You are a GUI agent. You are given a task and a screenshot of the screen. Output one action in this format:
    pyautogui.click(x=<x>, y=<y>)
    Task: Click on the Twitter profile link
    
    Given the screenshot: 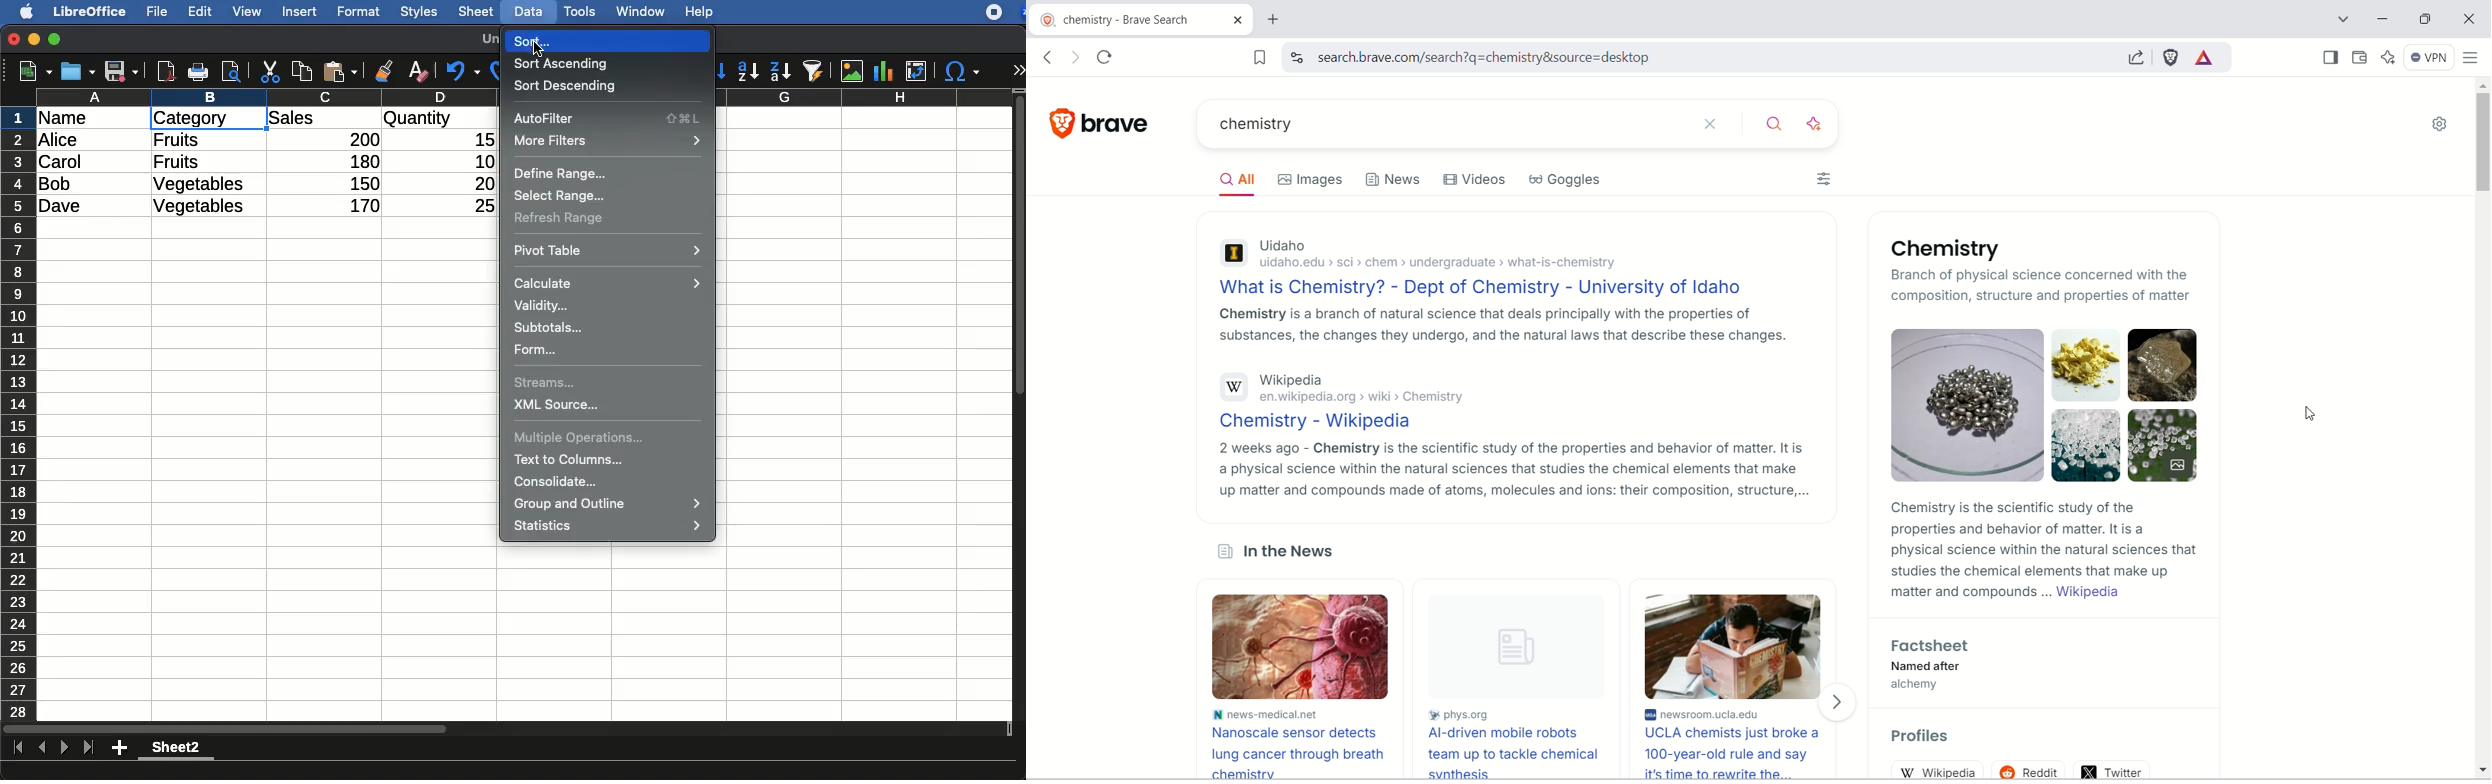 What is the action you would take?
    pyautogui.click(x=2114, y=769)
    